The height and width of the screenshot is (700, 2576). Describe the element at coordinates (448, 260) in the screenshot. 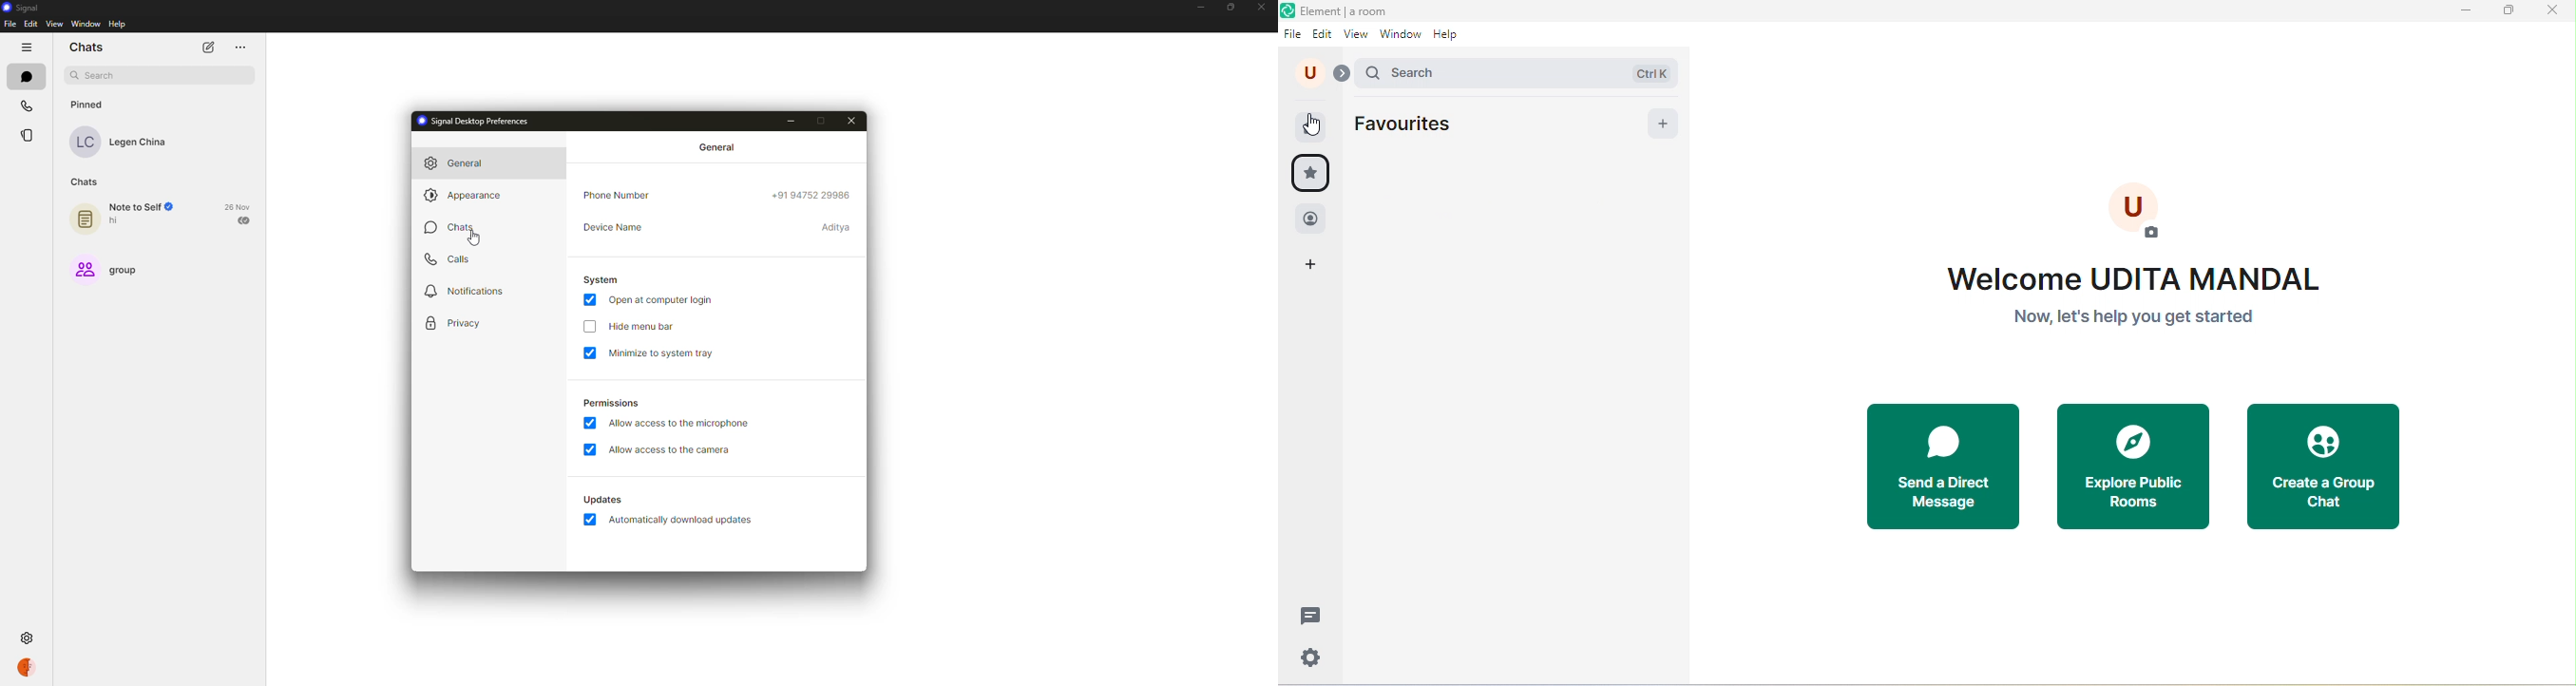

I see `calls` at that location.